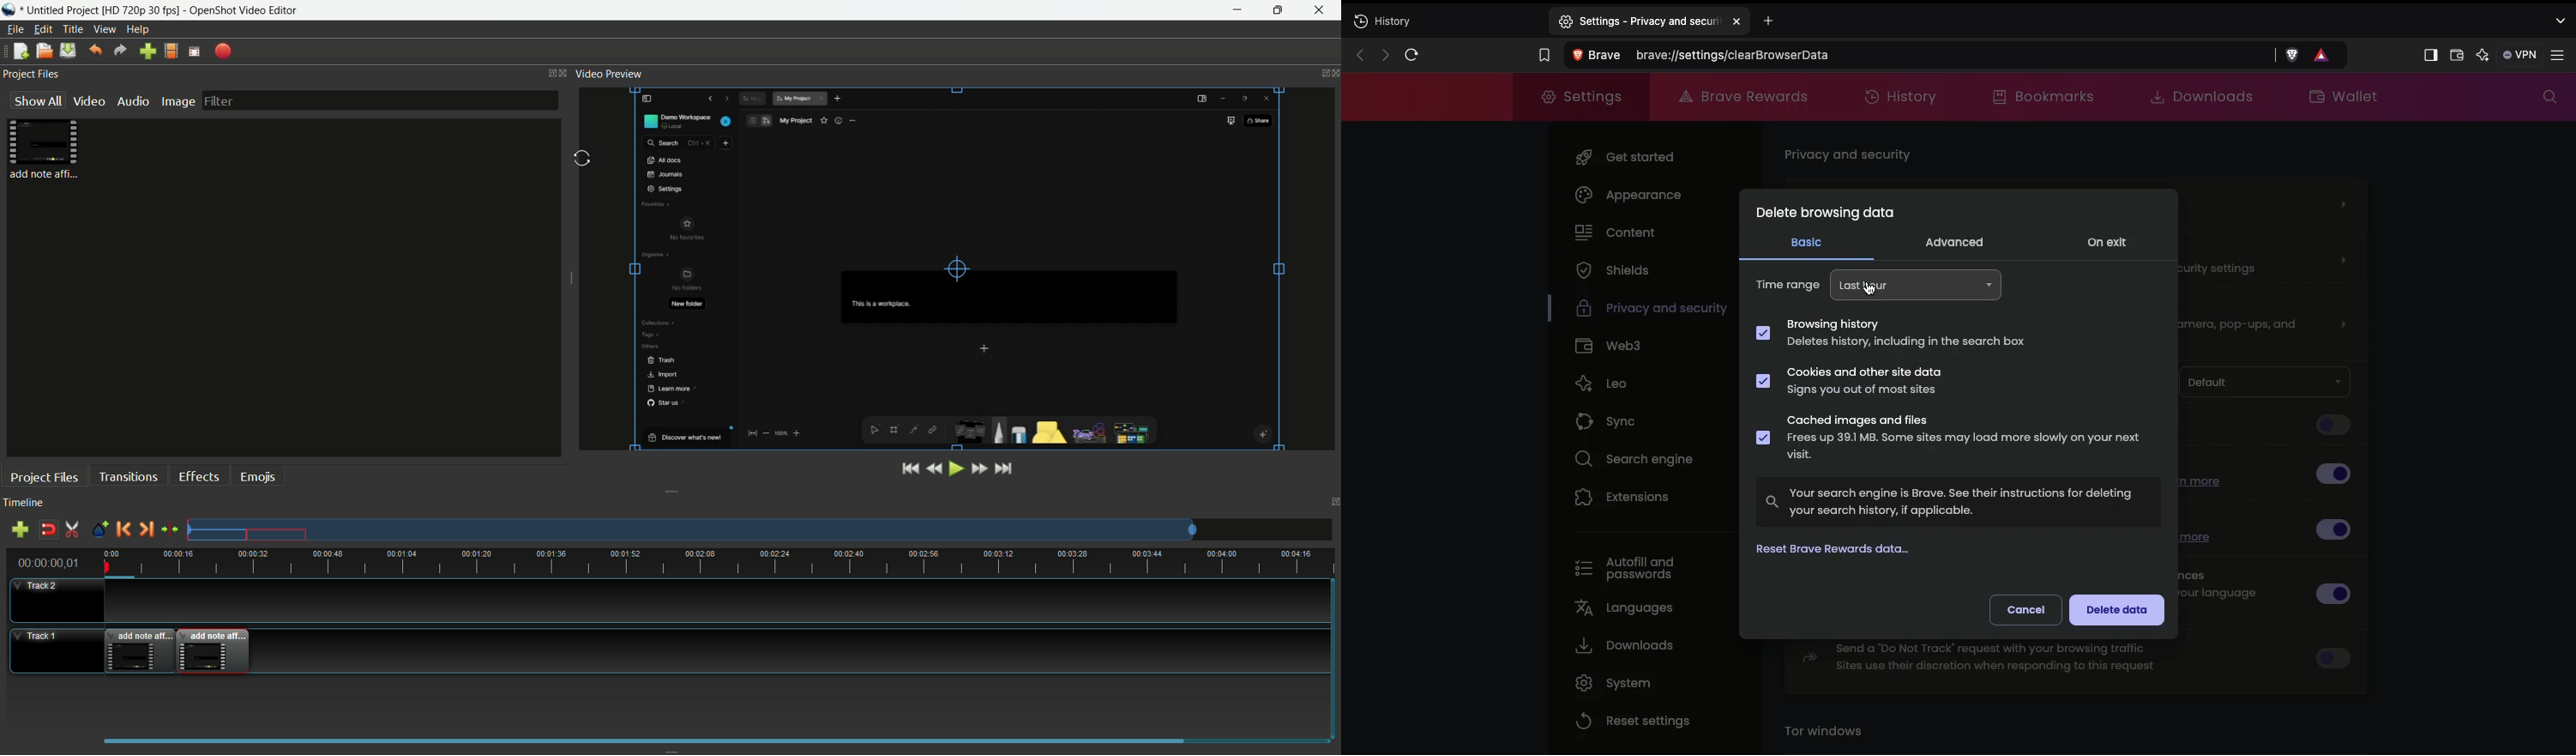 The width and height of the screenshot is (2576, 756). I want to click on emojis, so click(256, 477).